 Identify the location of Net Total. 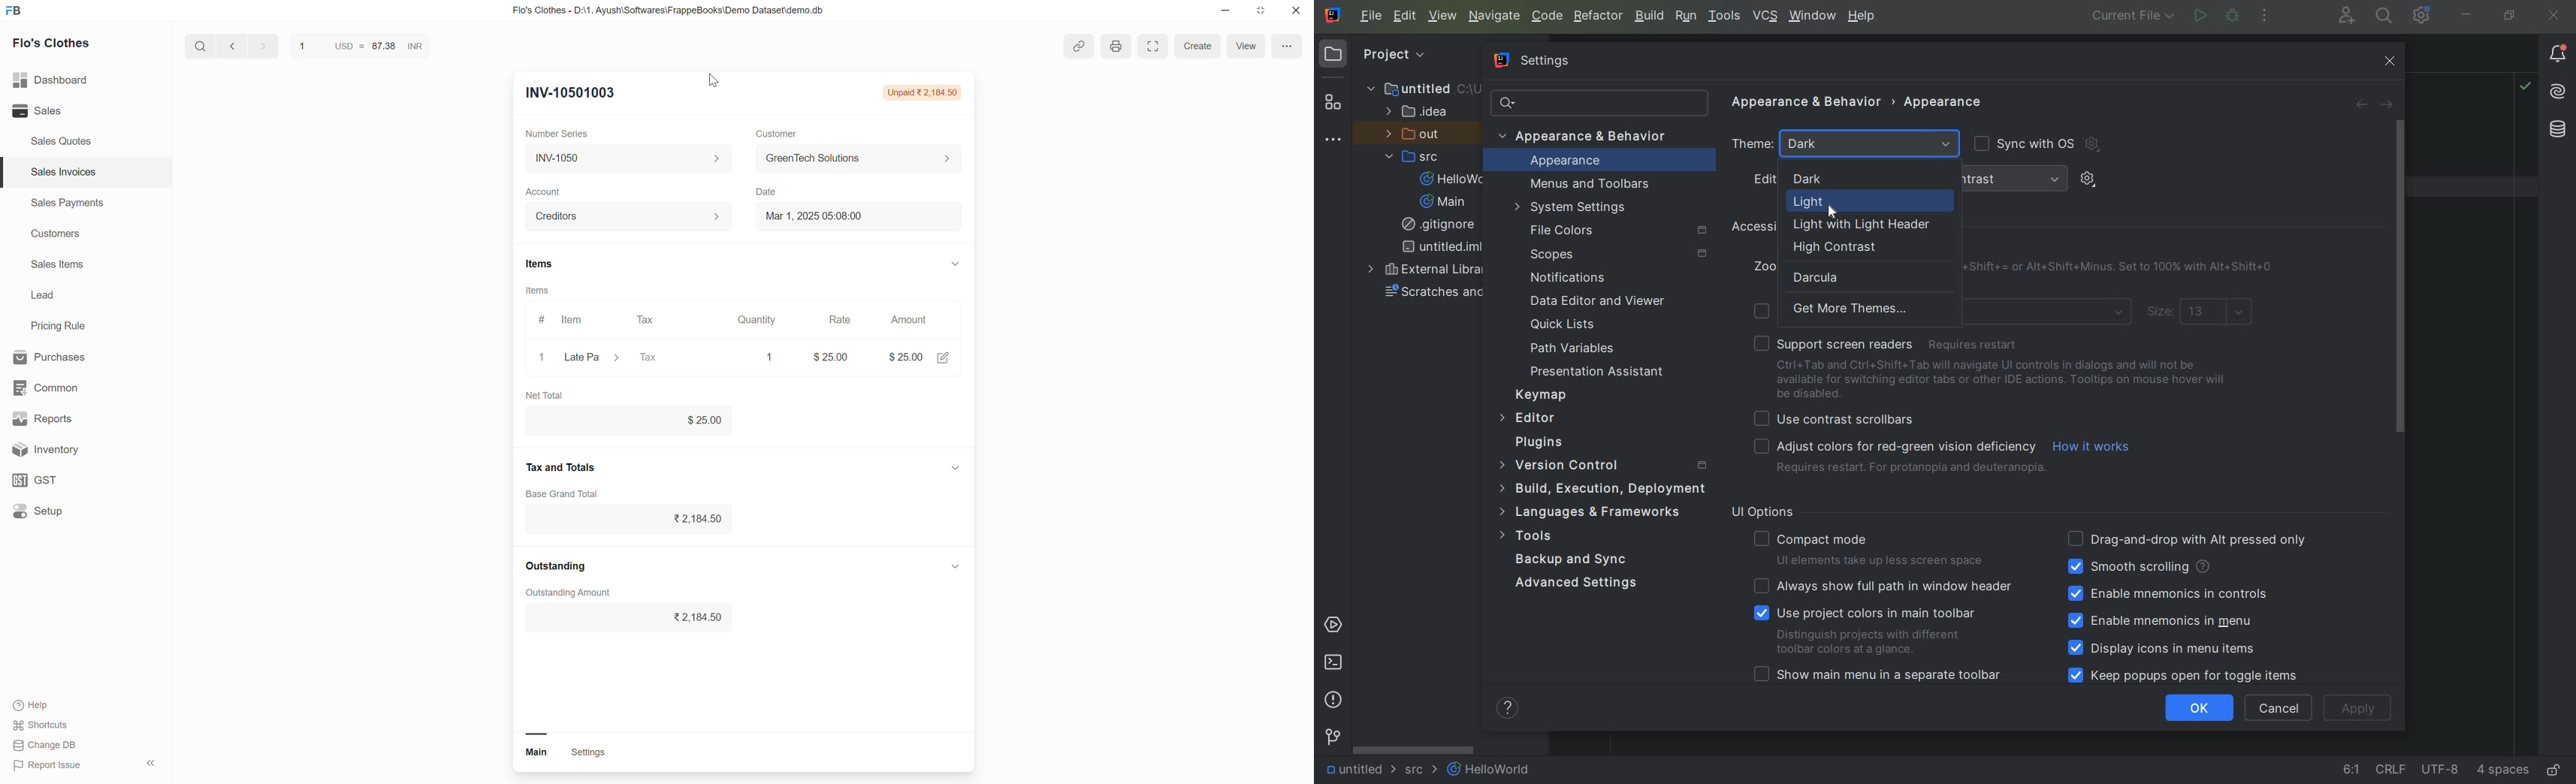
(547, 392).